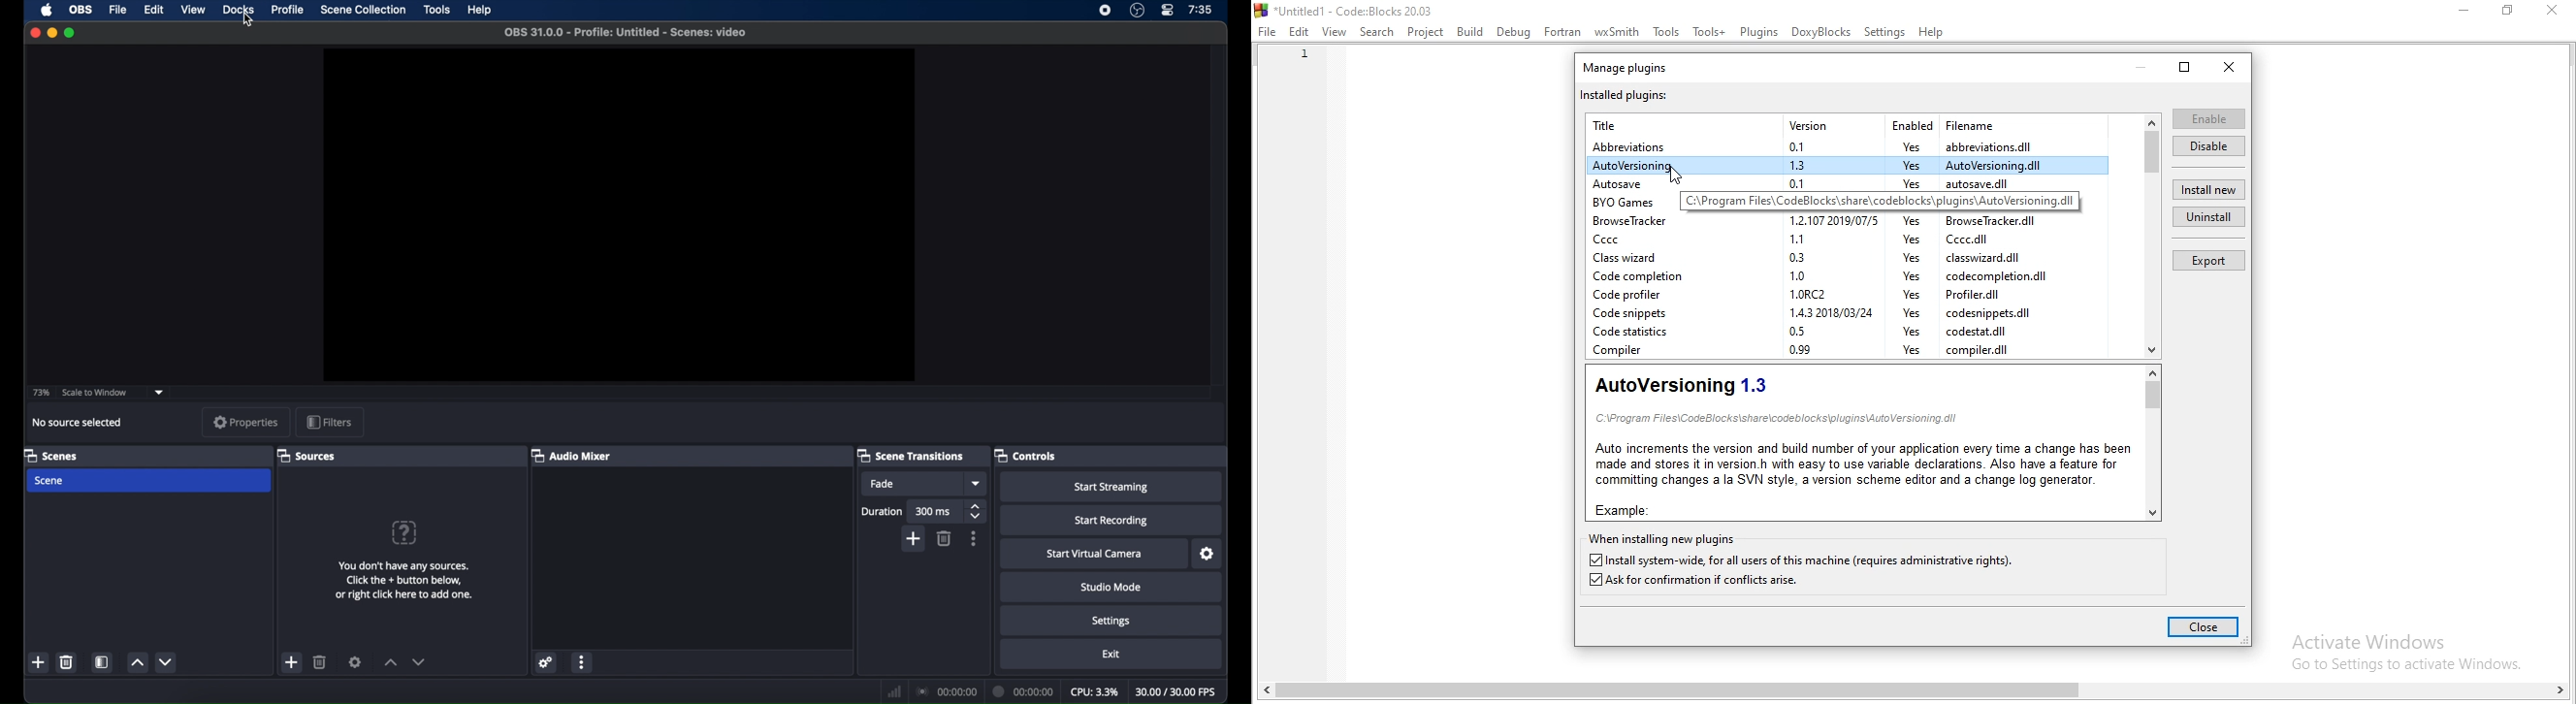  What do you see at coordinates (1345, 10) in the screenshot?
I see `*Untitled1 - Code::Blocks 20.03` at bounding box center [1345, 10].